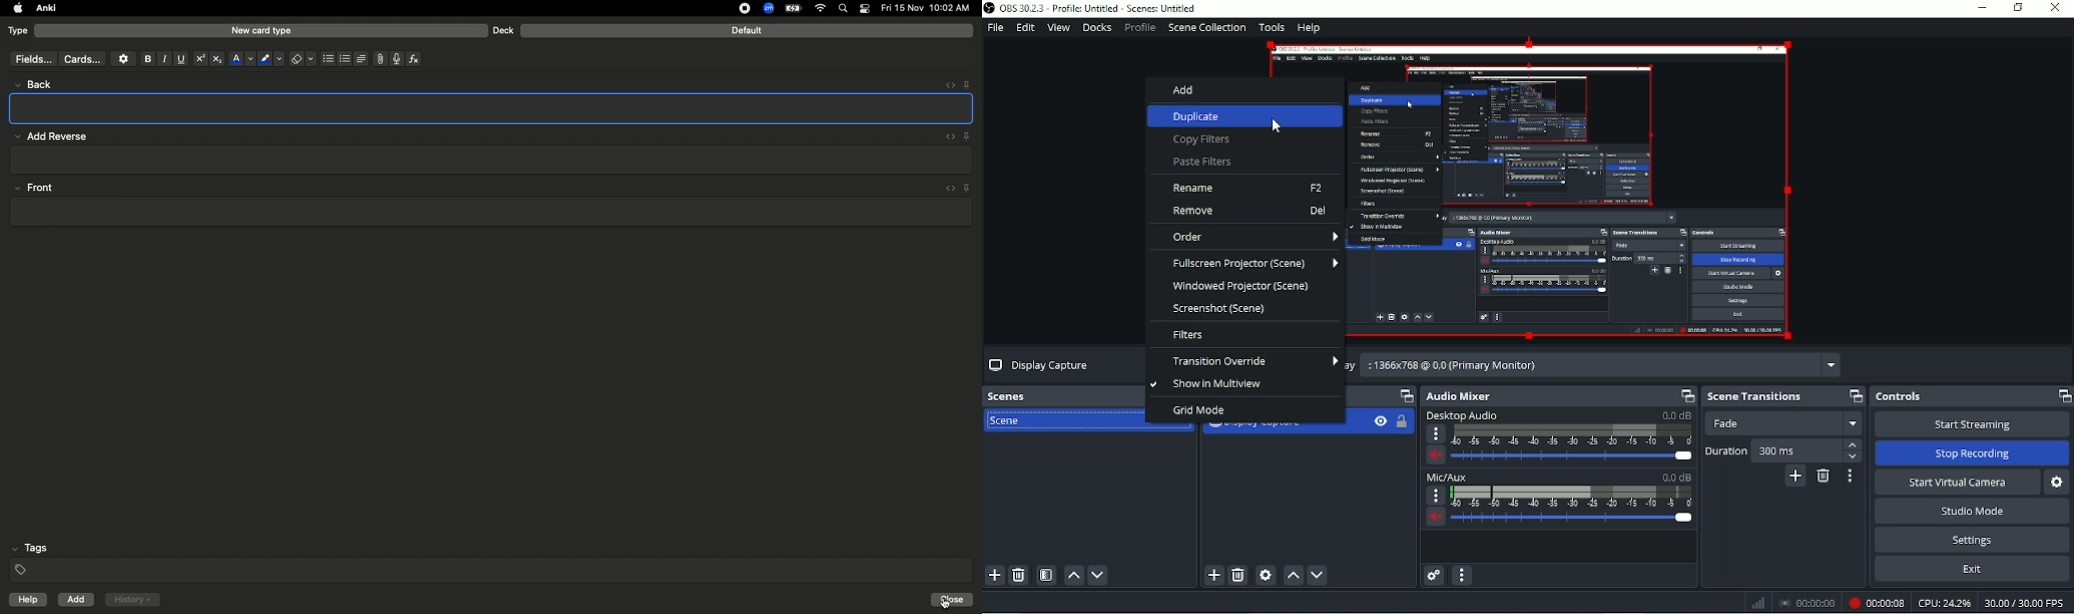 The width and height of the screenshot is (2100, 616). What do you see at coordinates (948, 136) in the screenshot?
I see `embed` at bounding box center [948, 136].